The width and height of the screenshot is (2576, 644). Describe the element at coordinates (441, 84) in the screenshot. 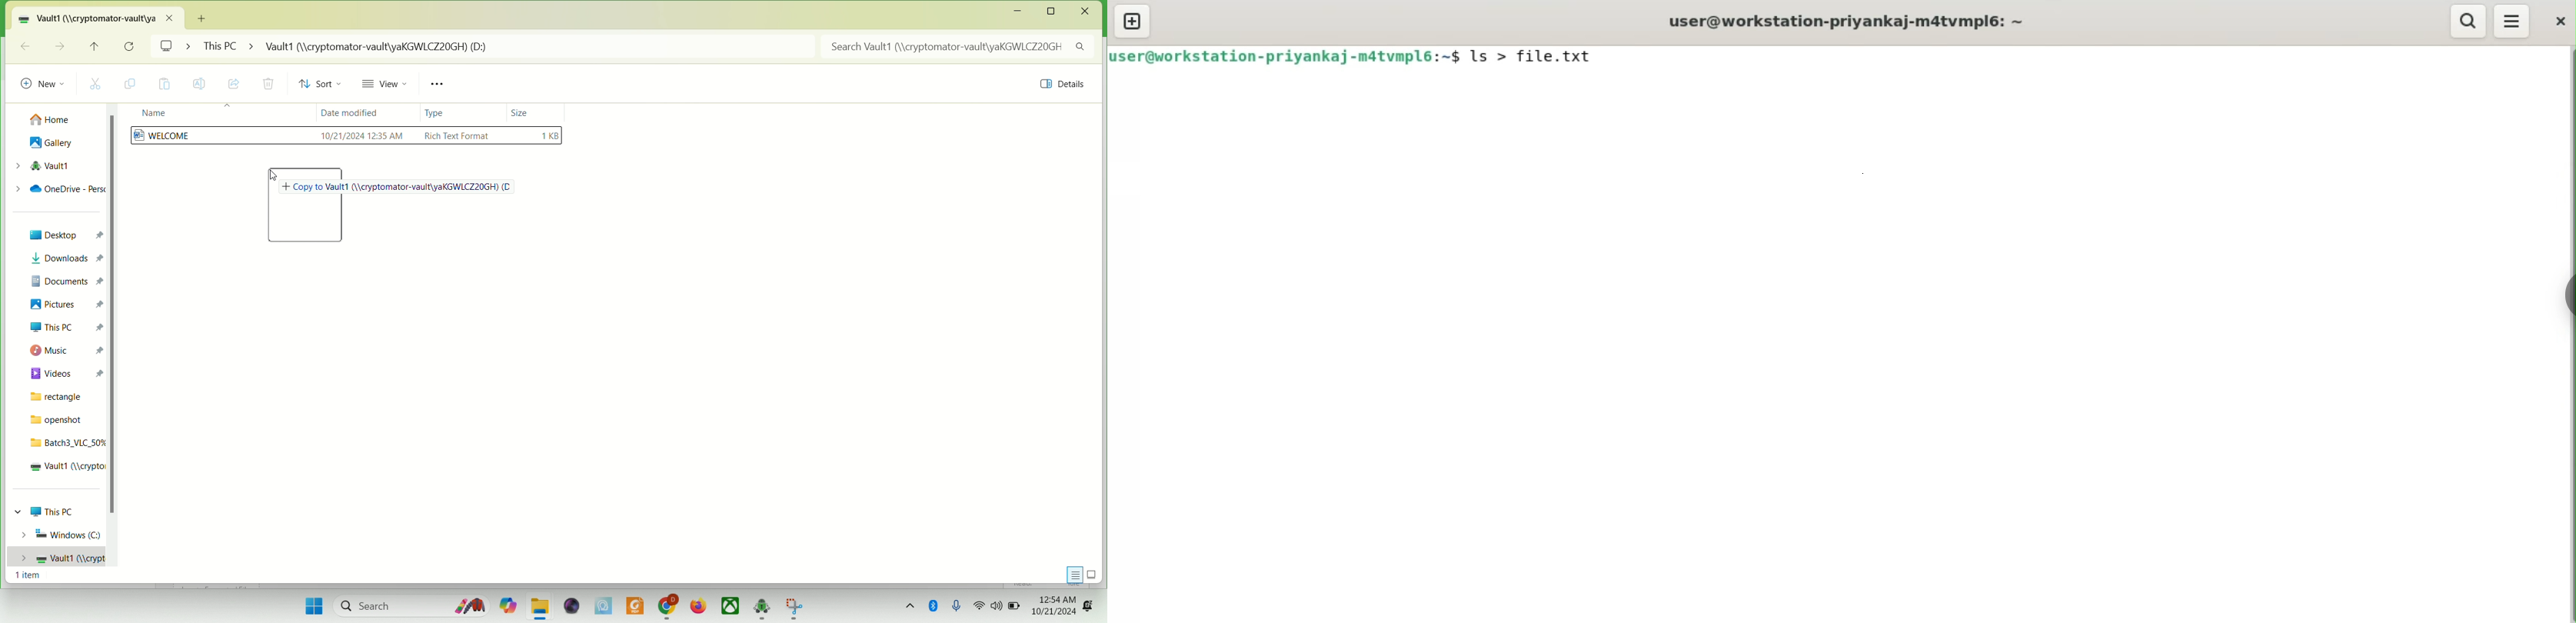

I see `see more` at that location.